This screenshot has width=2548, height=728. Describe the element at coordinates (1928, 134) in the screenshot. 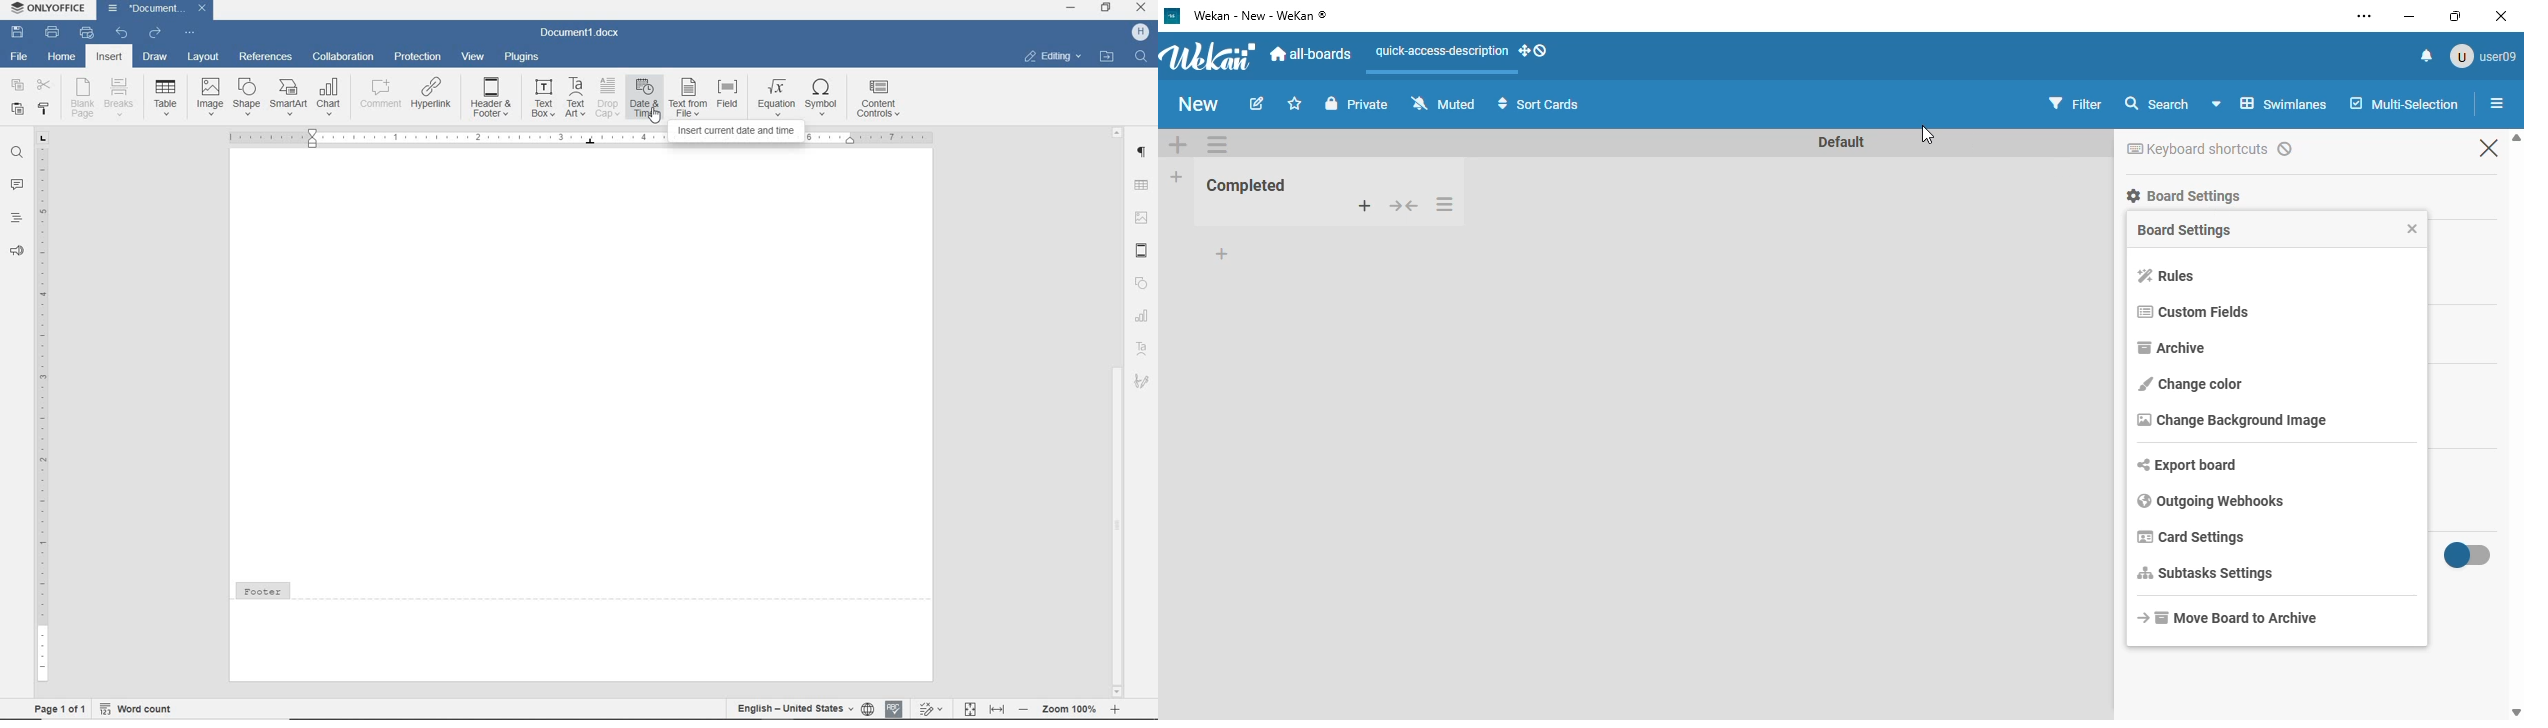

I see `cursor` at that location.